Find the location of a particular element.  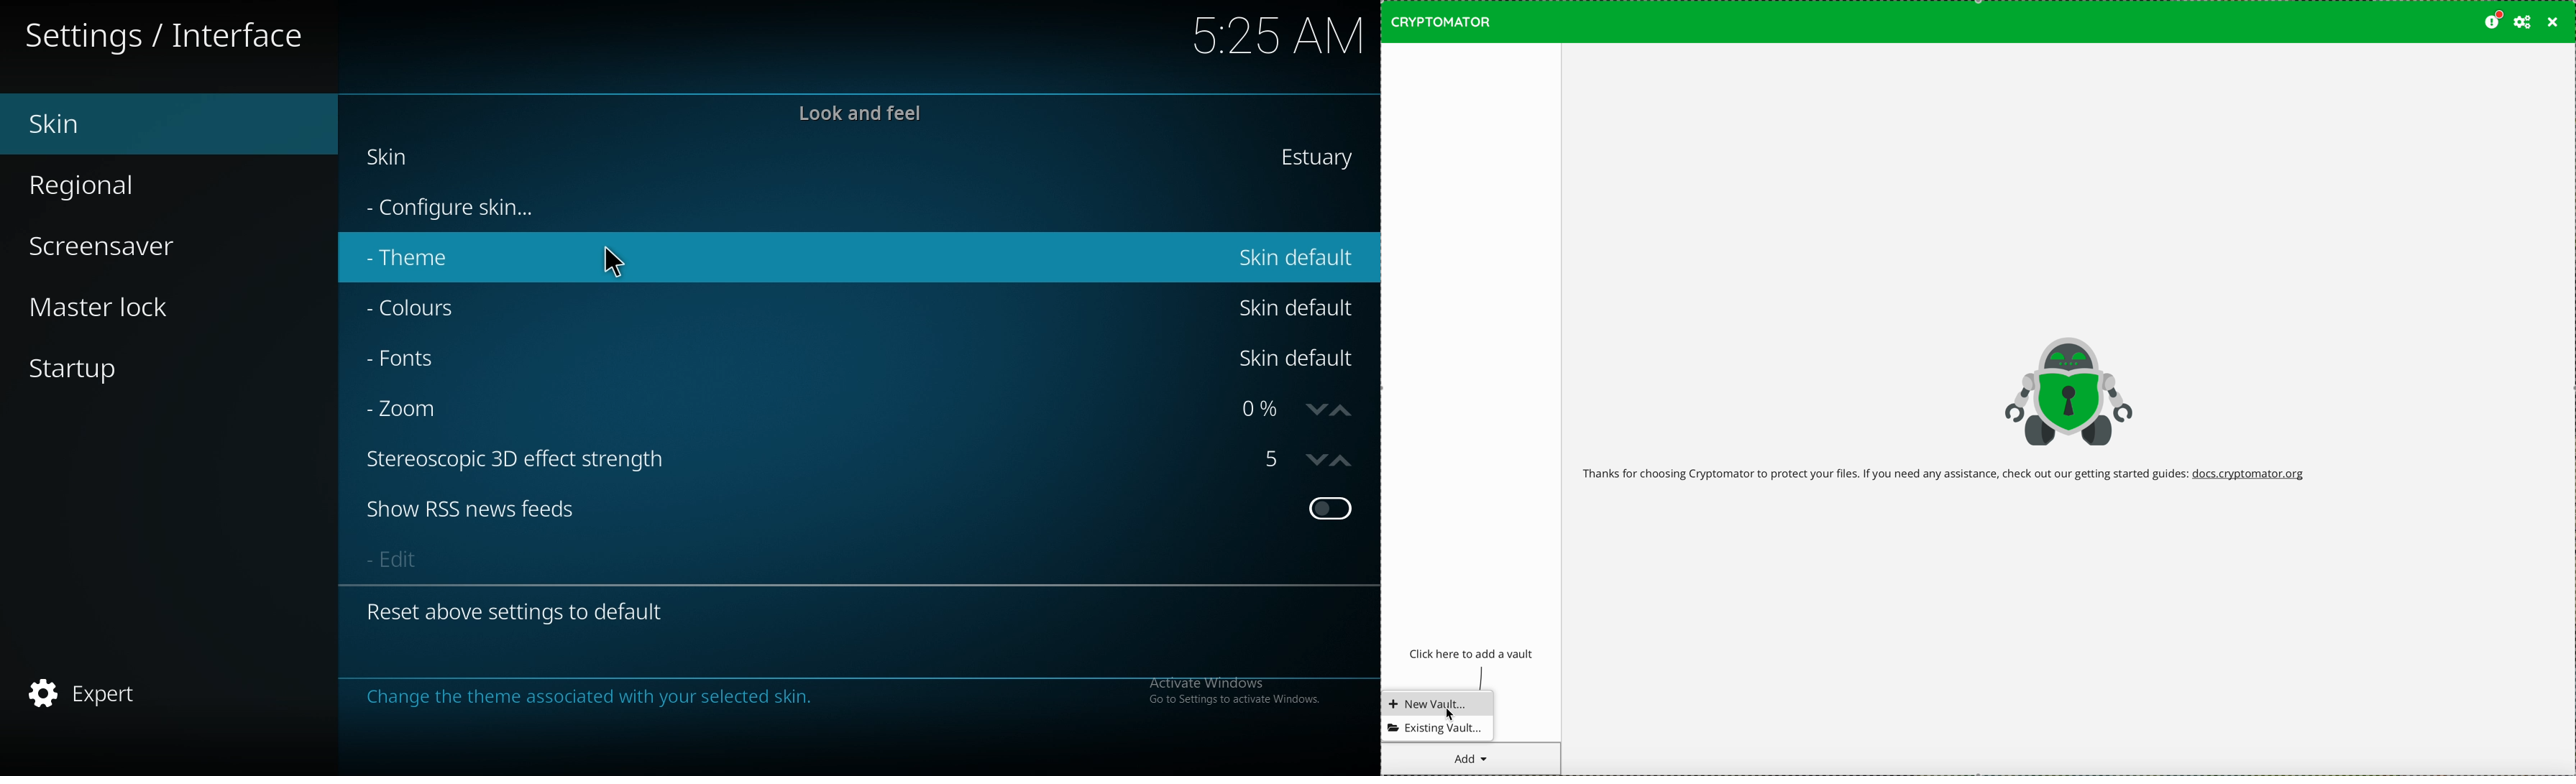

skin default is located at coordinates (1293, 308).